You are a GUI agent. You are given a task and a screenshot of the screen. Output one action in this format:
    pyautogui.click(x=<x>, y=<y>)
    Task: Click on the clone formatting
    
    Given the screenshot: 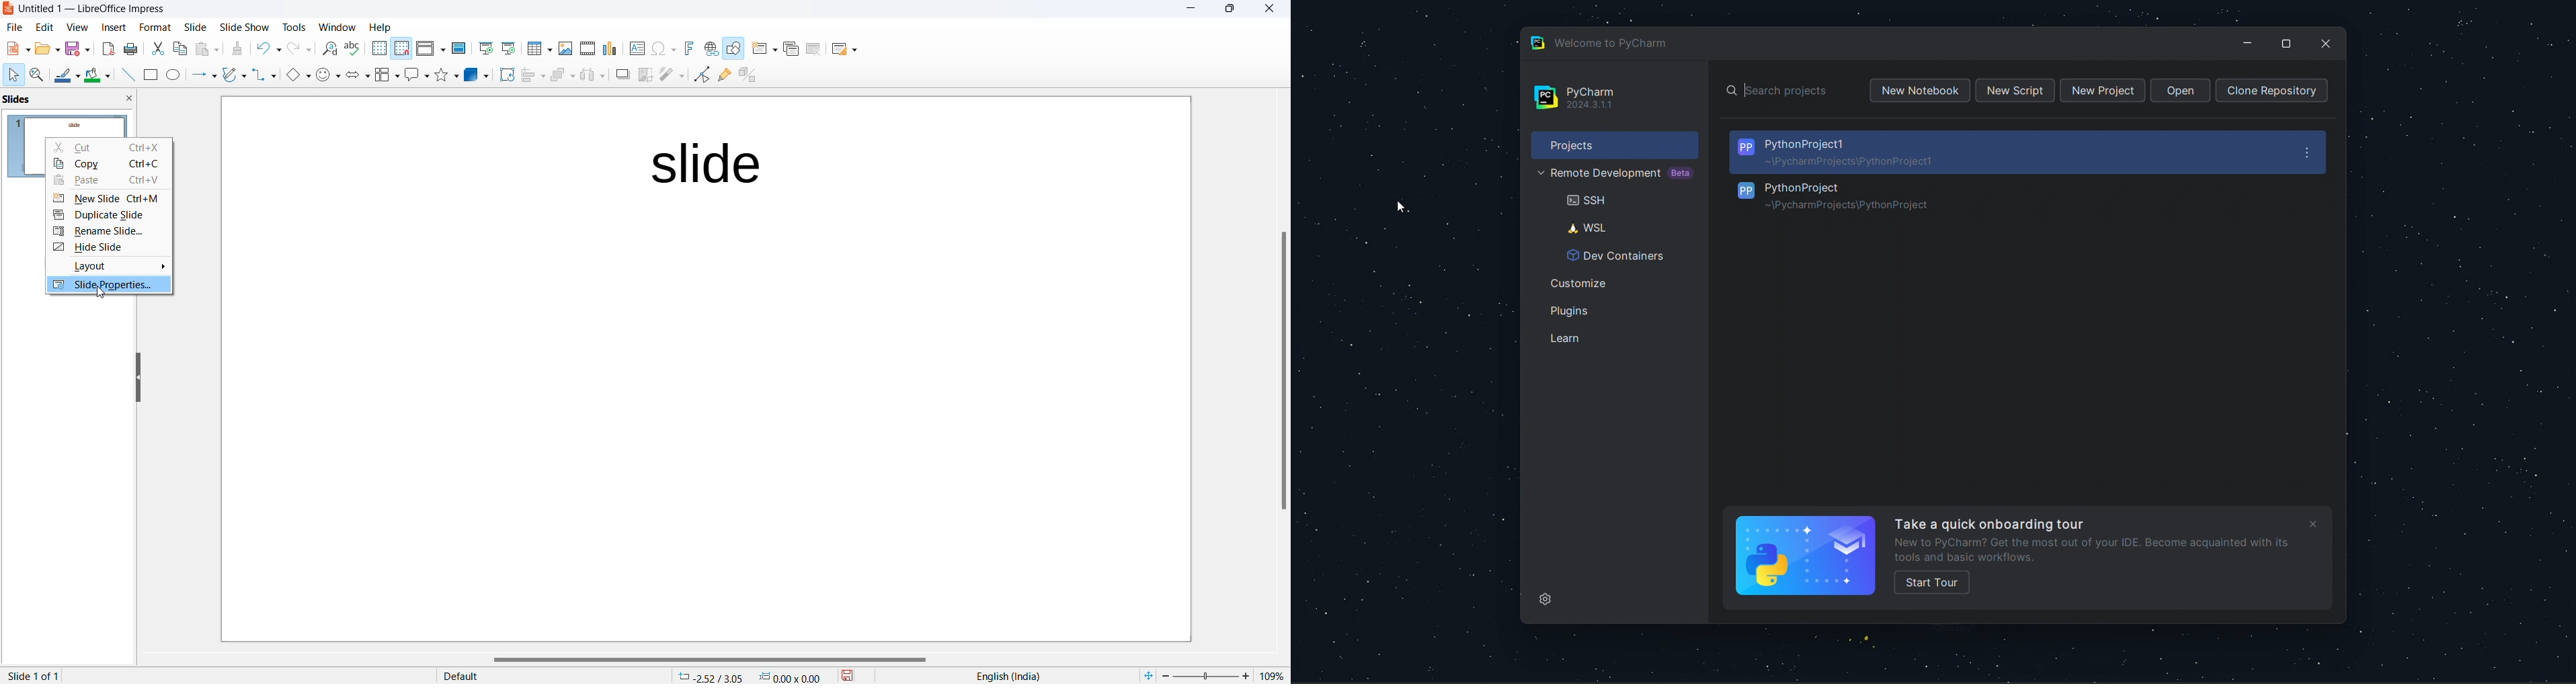 What is the action you would take?
    pyautogui.click(x=237, y=50)
    